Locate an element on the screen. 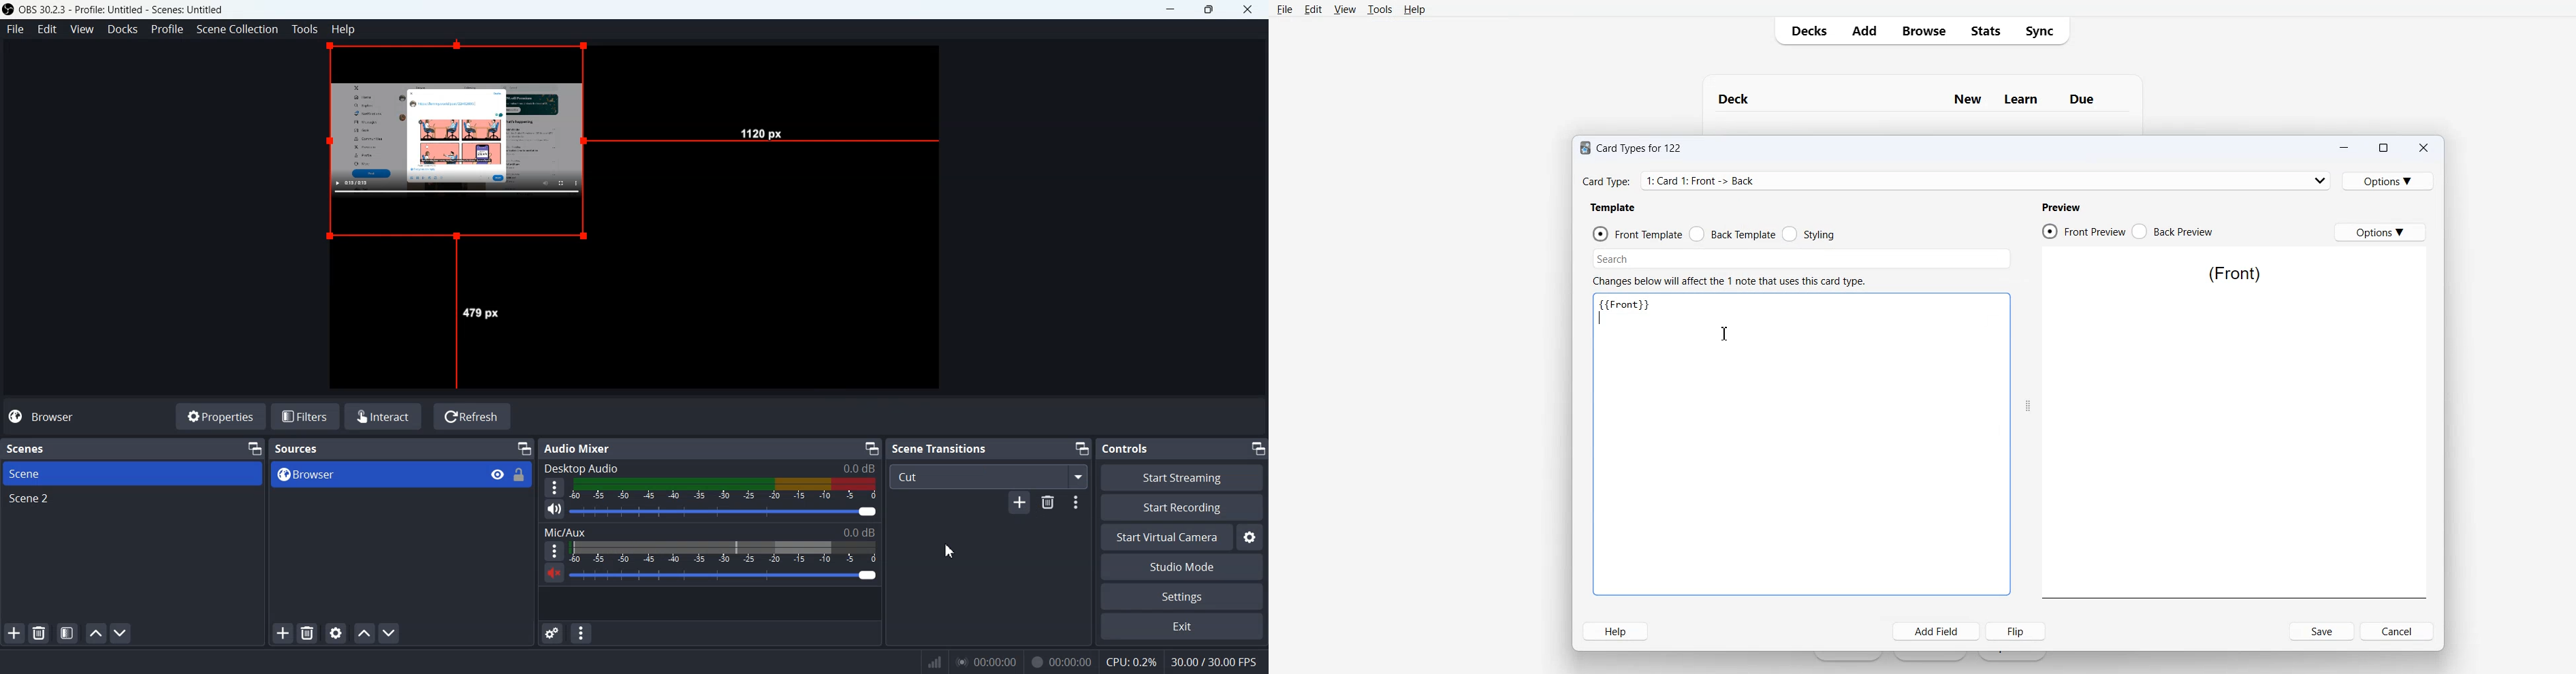  Volume Indicator is located at coordinates (726, 489).